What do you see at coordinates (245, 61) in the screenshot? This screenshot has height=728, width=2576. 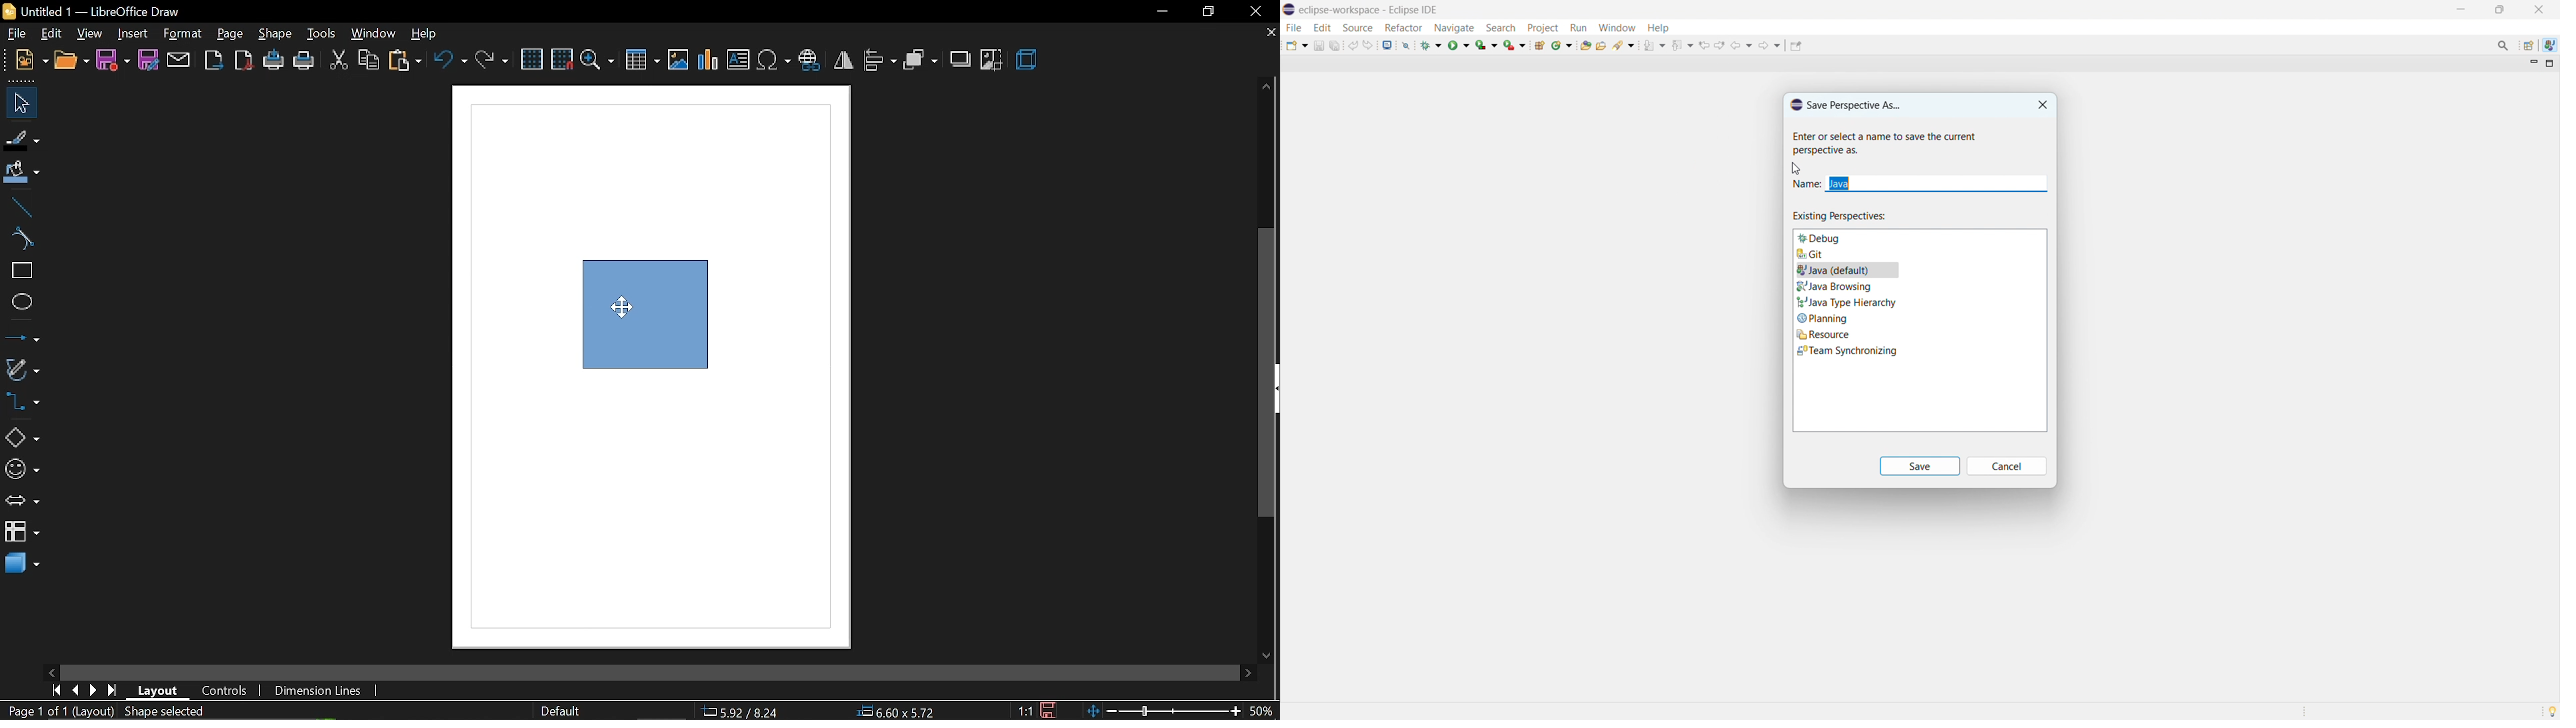 I see `export as pdf` at bounding box center [245, 61].